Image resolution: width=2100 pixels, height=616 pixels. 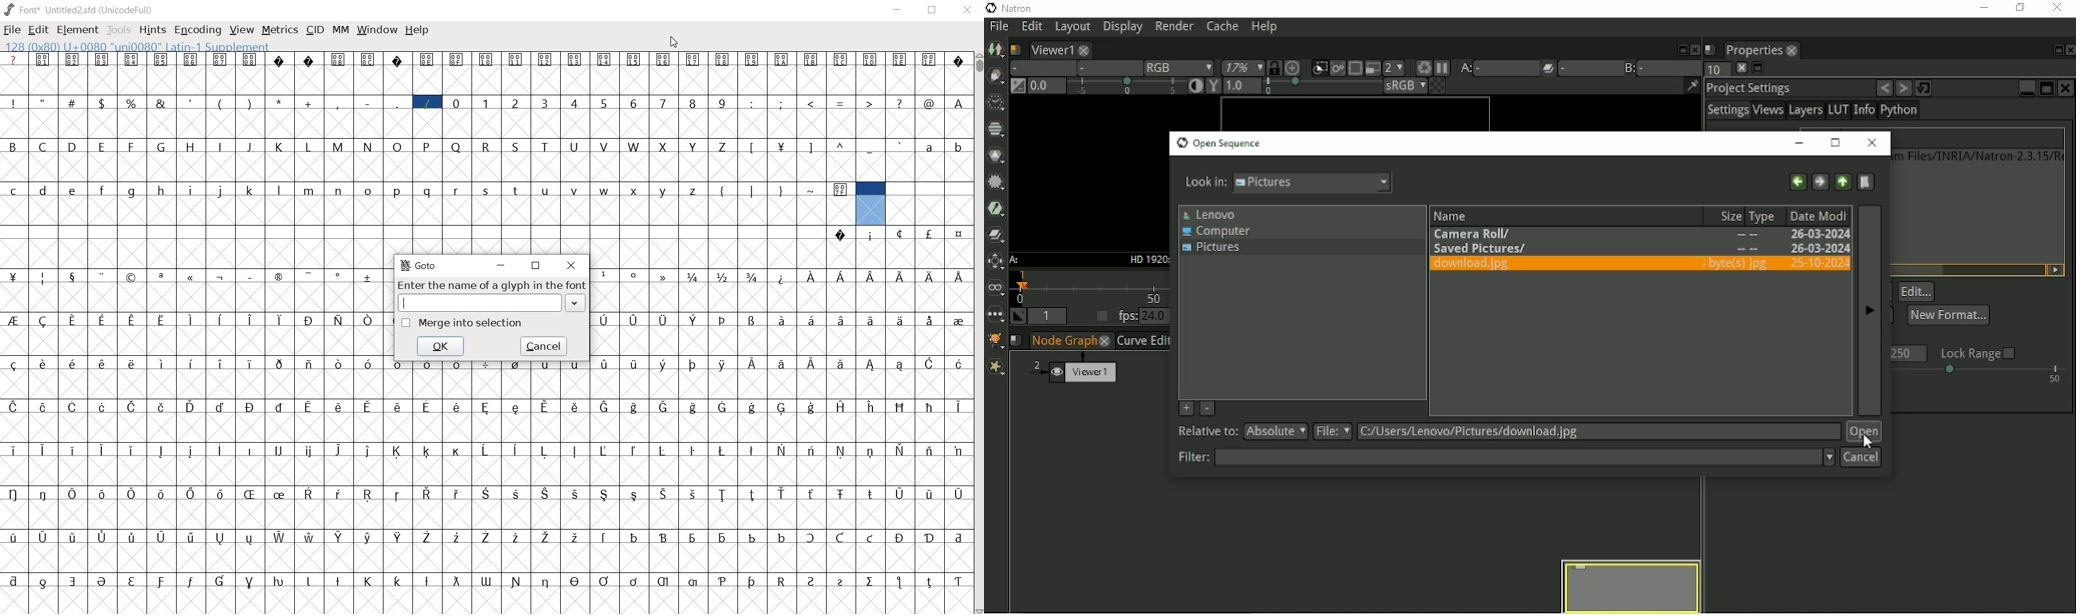 I want to click on Symbol, so click(x=958, y=362).